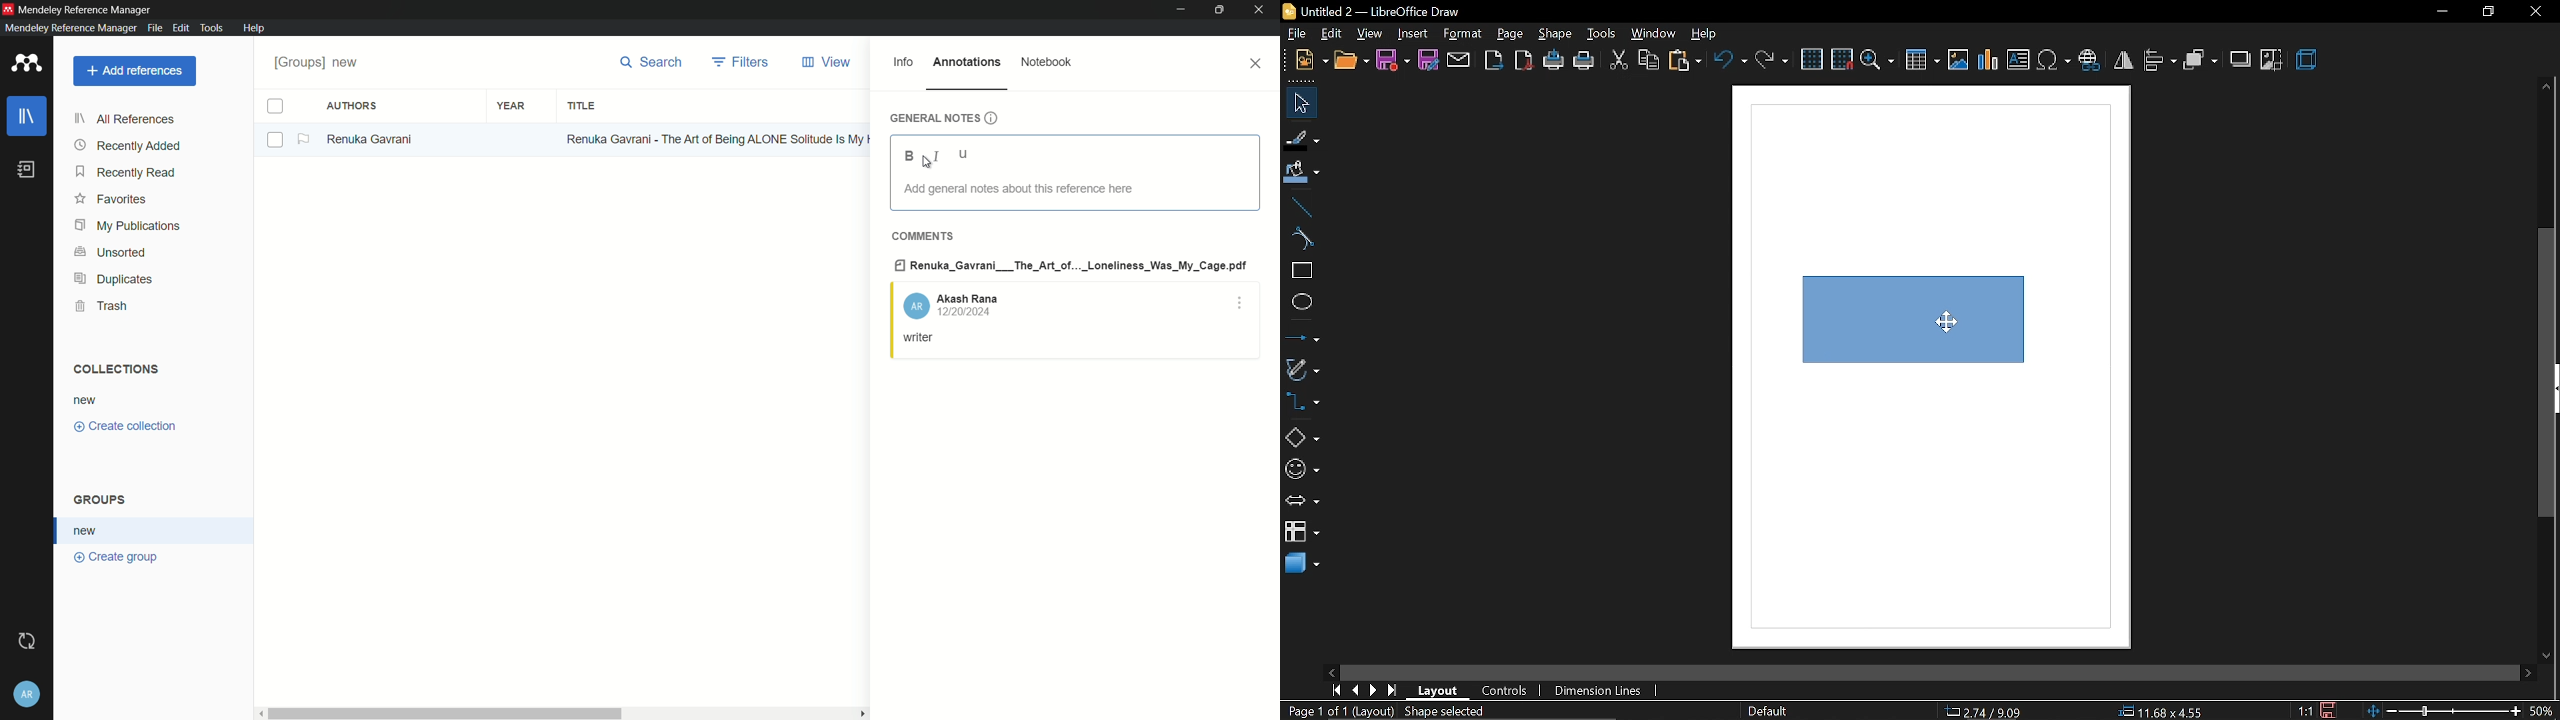  I want to click on crop, so click(2269, 61).